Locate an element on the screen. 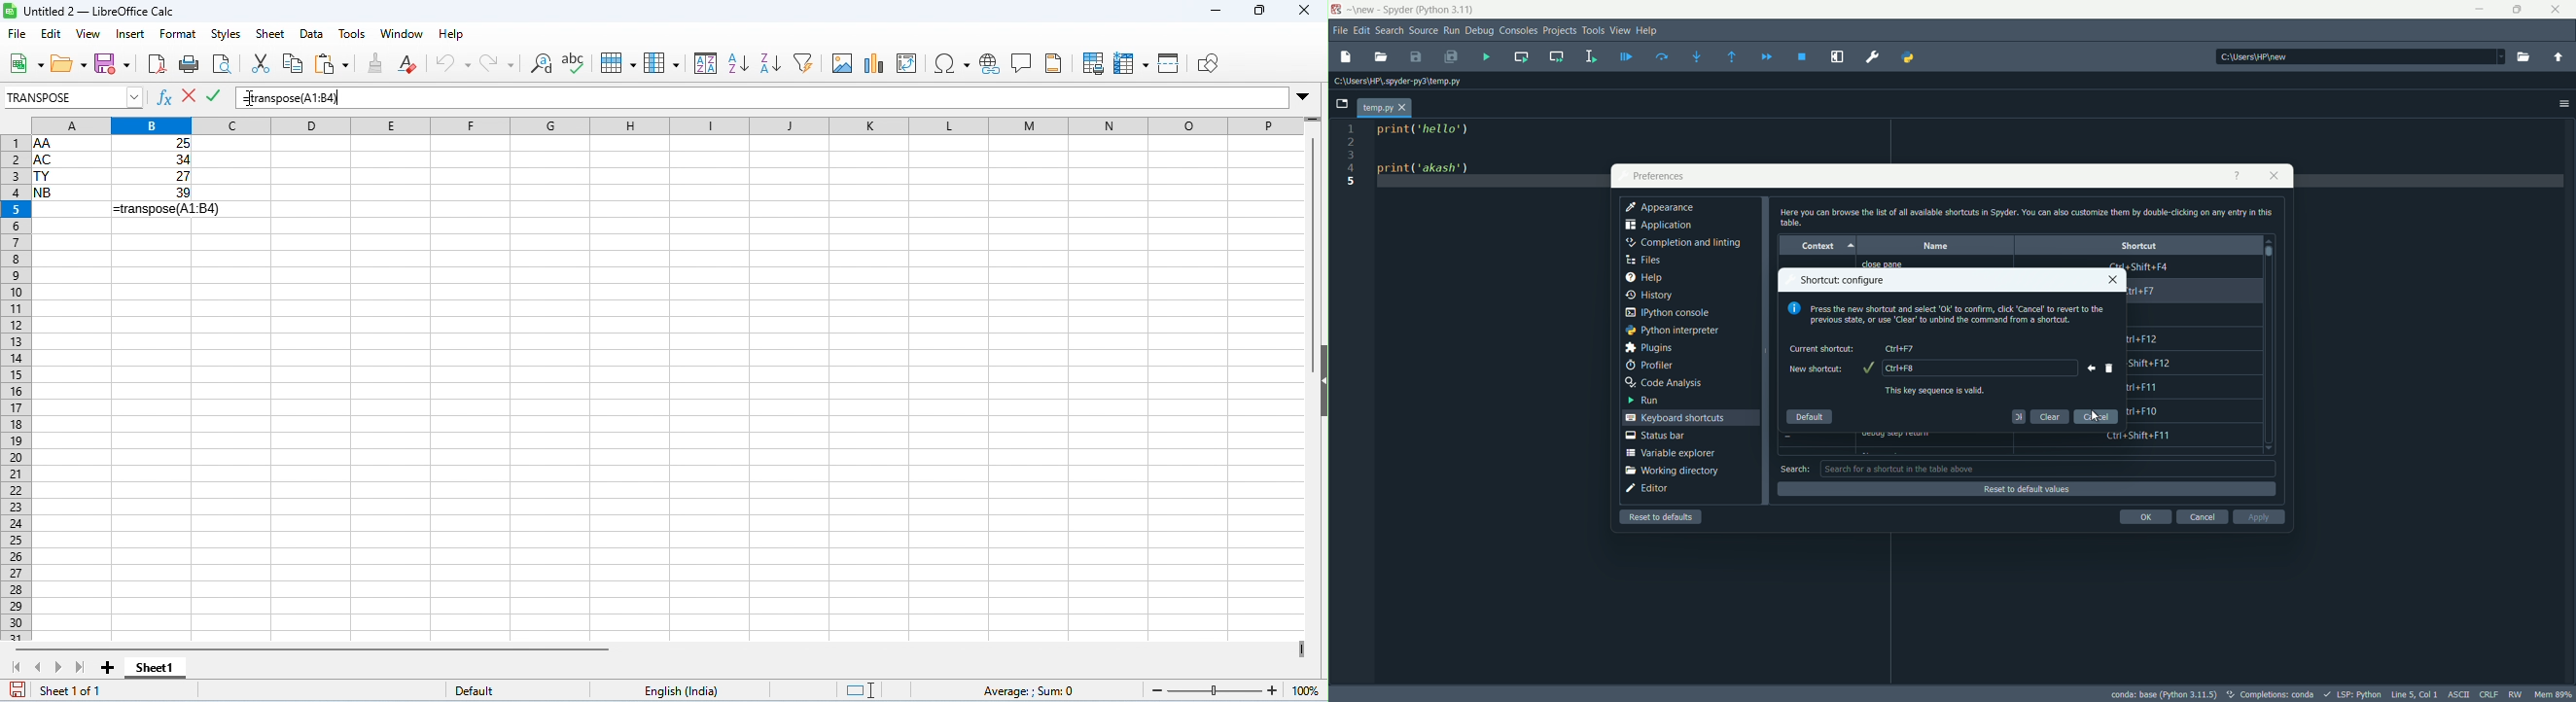  drag to view next columns is located at coordinates (1302, 649).